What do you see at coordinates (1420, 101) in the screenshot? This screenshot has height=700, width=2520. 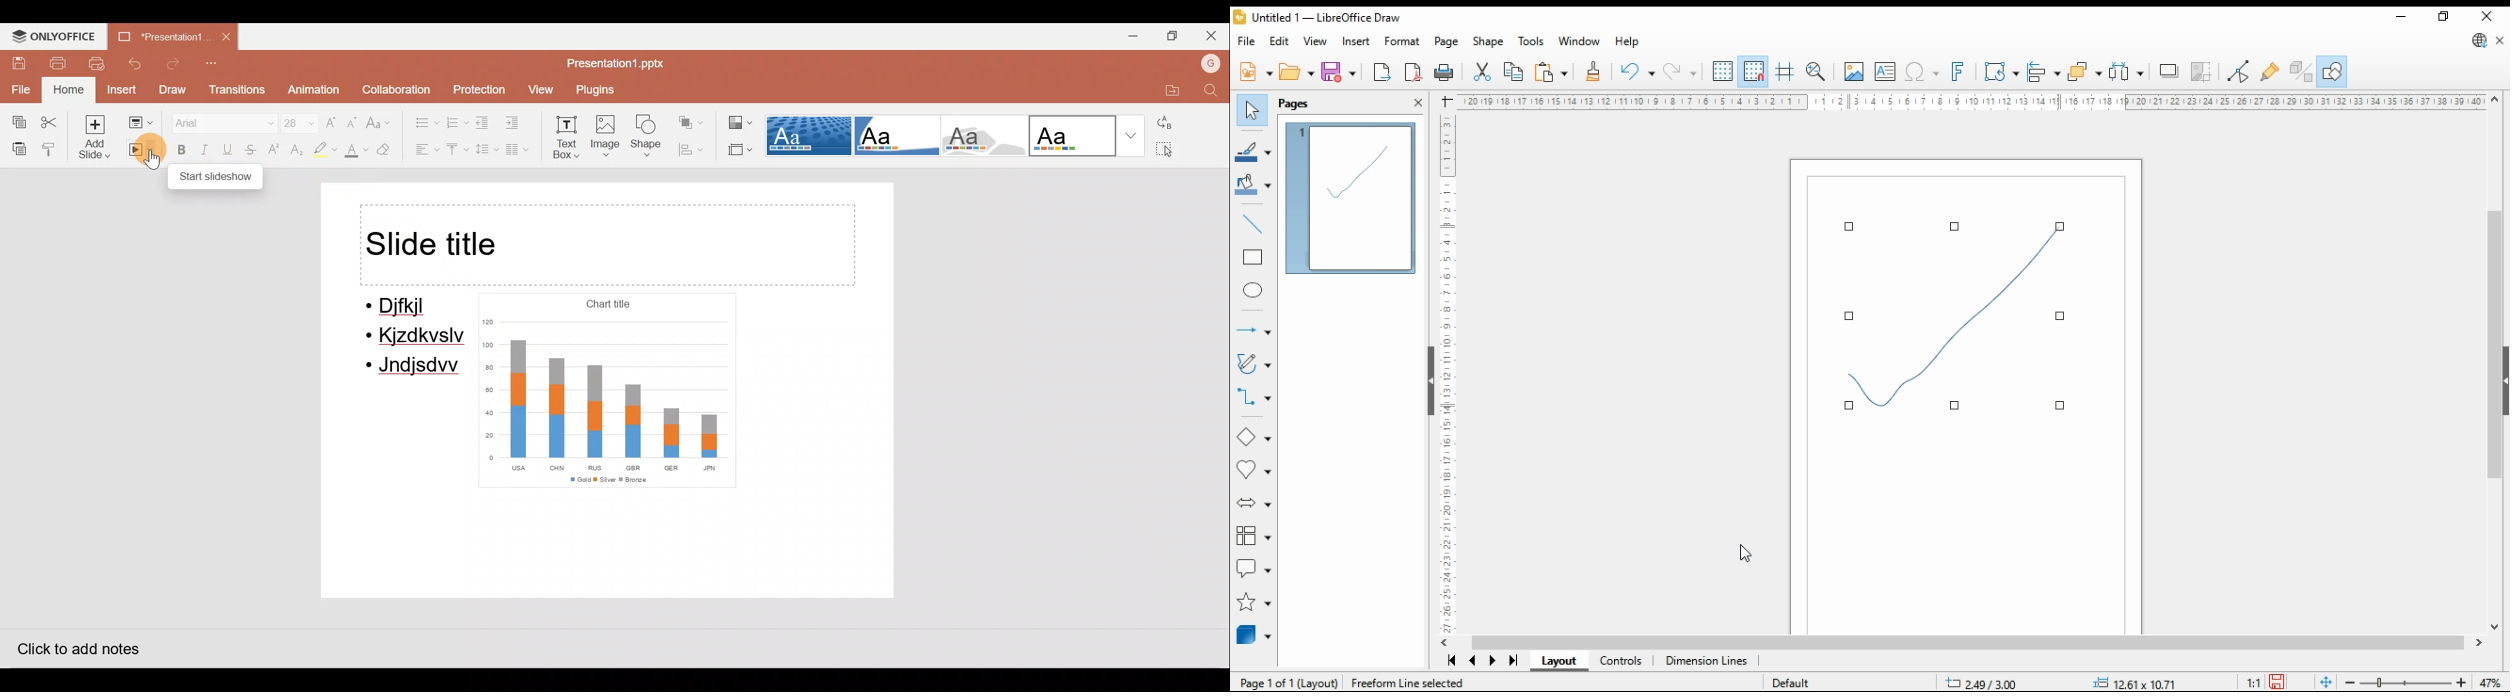 I see `close pane` at bounding box center [1420, 101].